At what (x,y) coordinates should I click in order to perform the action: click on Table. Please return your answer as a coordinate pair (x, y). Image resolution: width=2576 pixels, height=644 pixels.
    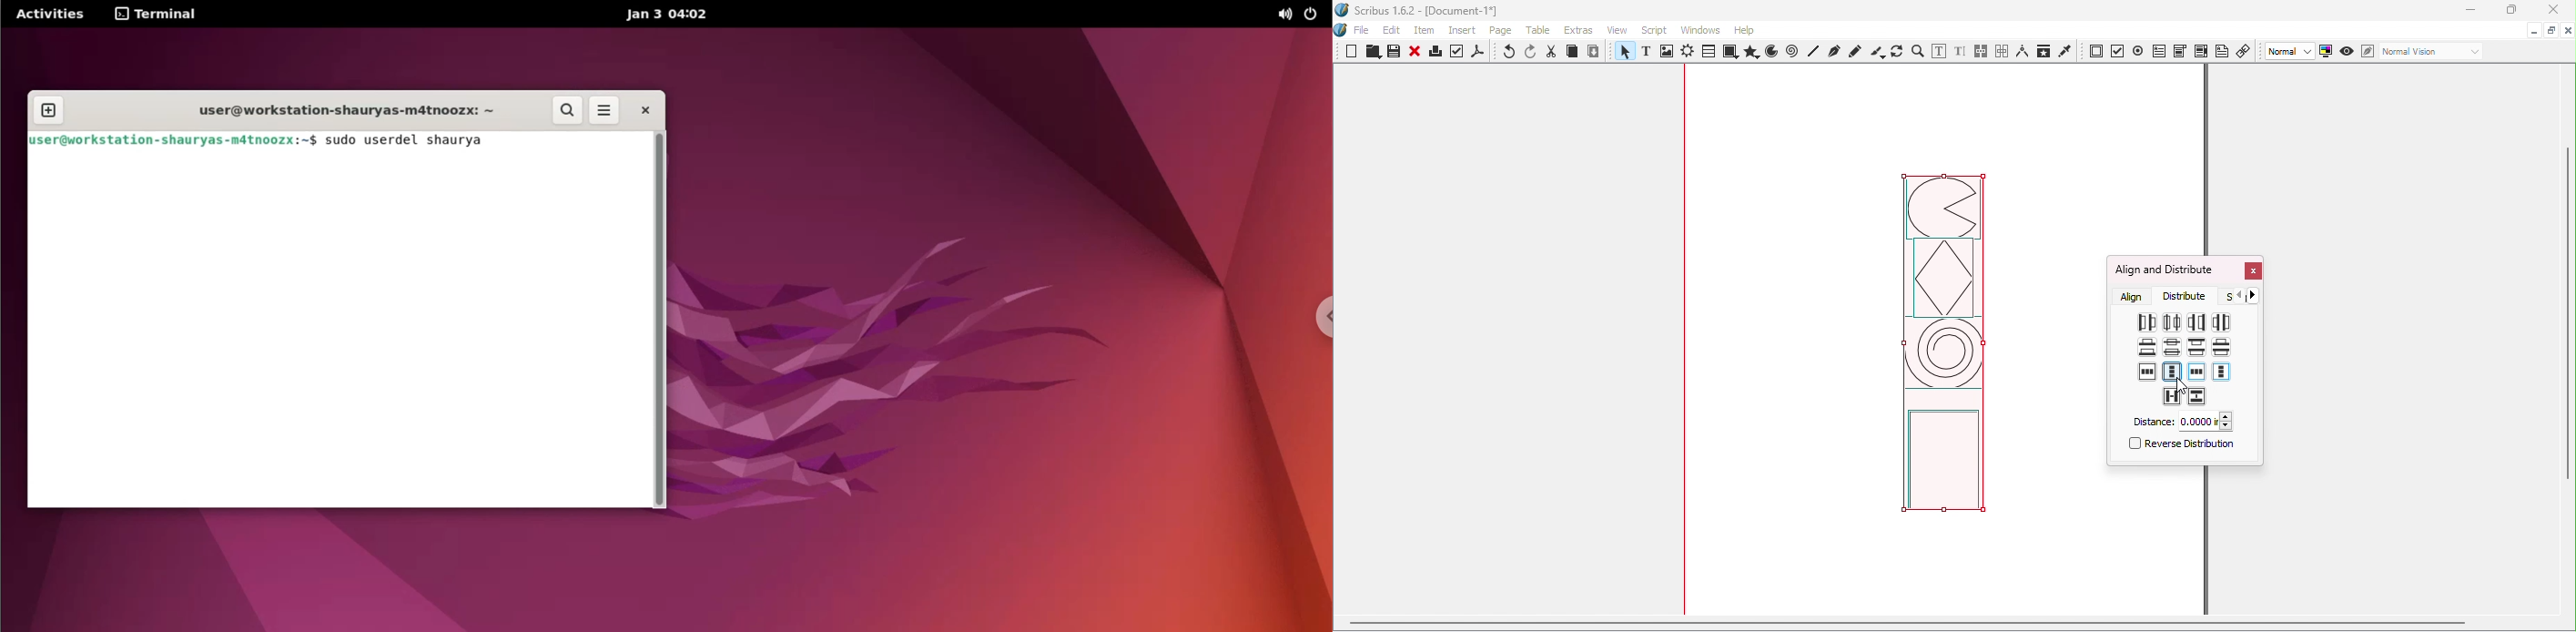
    Looking at the image, I should click on (1708, 52).